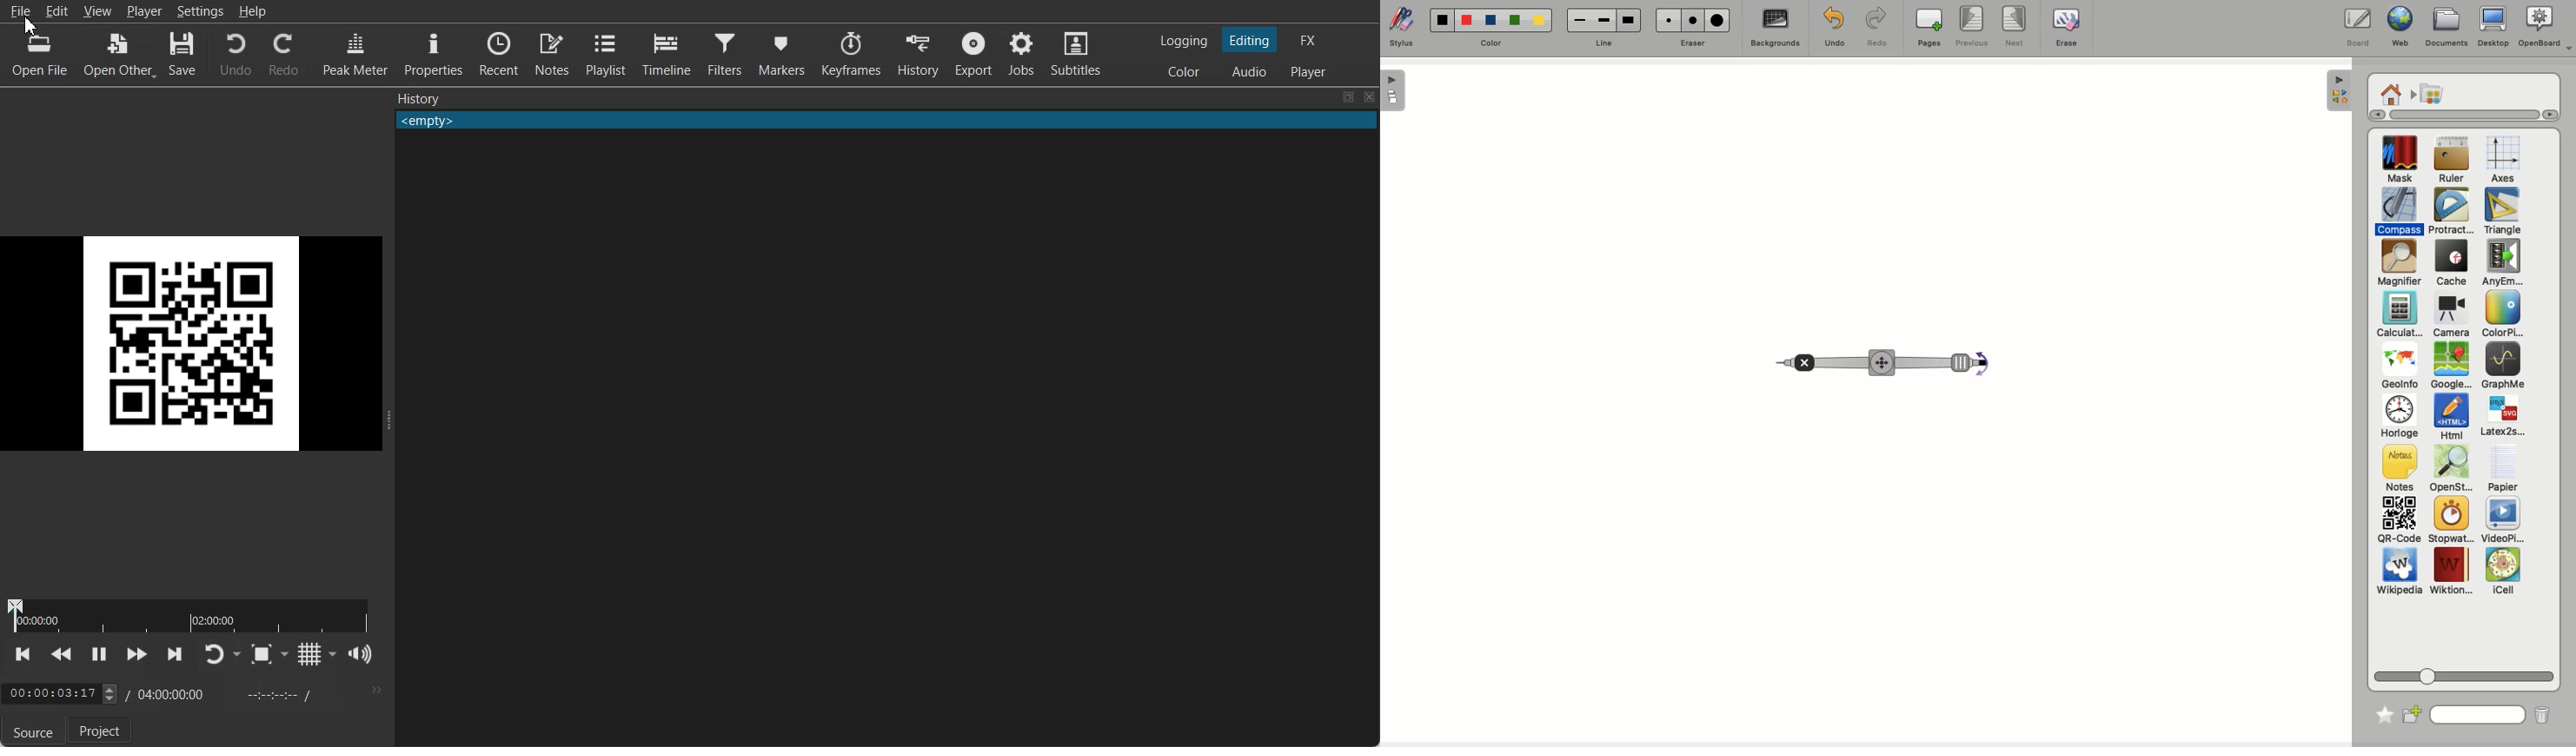 This screenshot has width=2576, height=756. What do you see at coordinates (1184, 72) in the screenshot?
I see `Switching to color Layout` at bounding box center [1184, 72].